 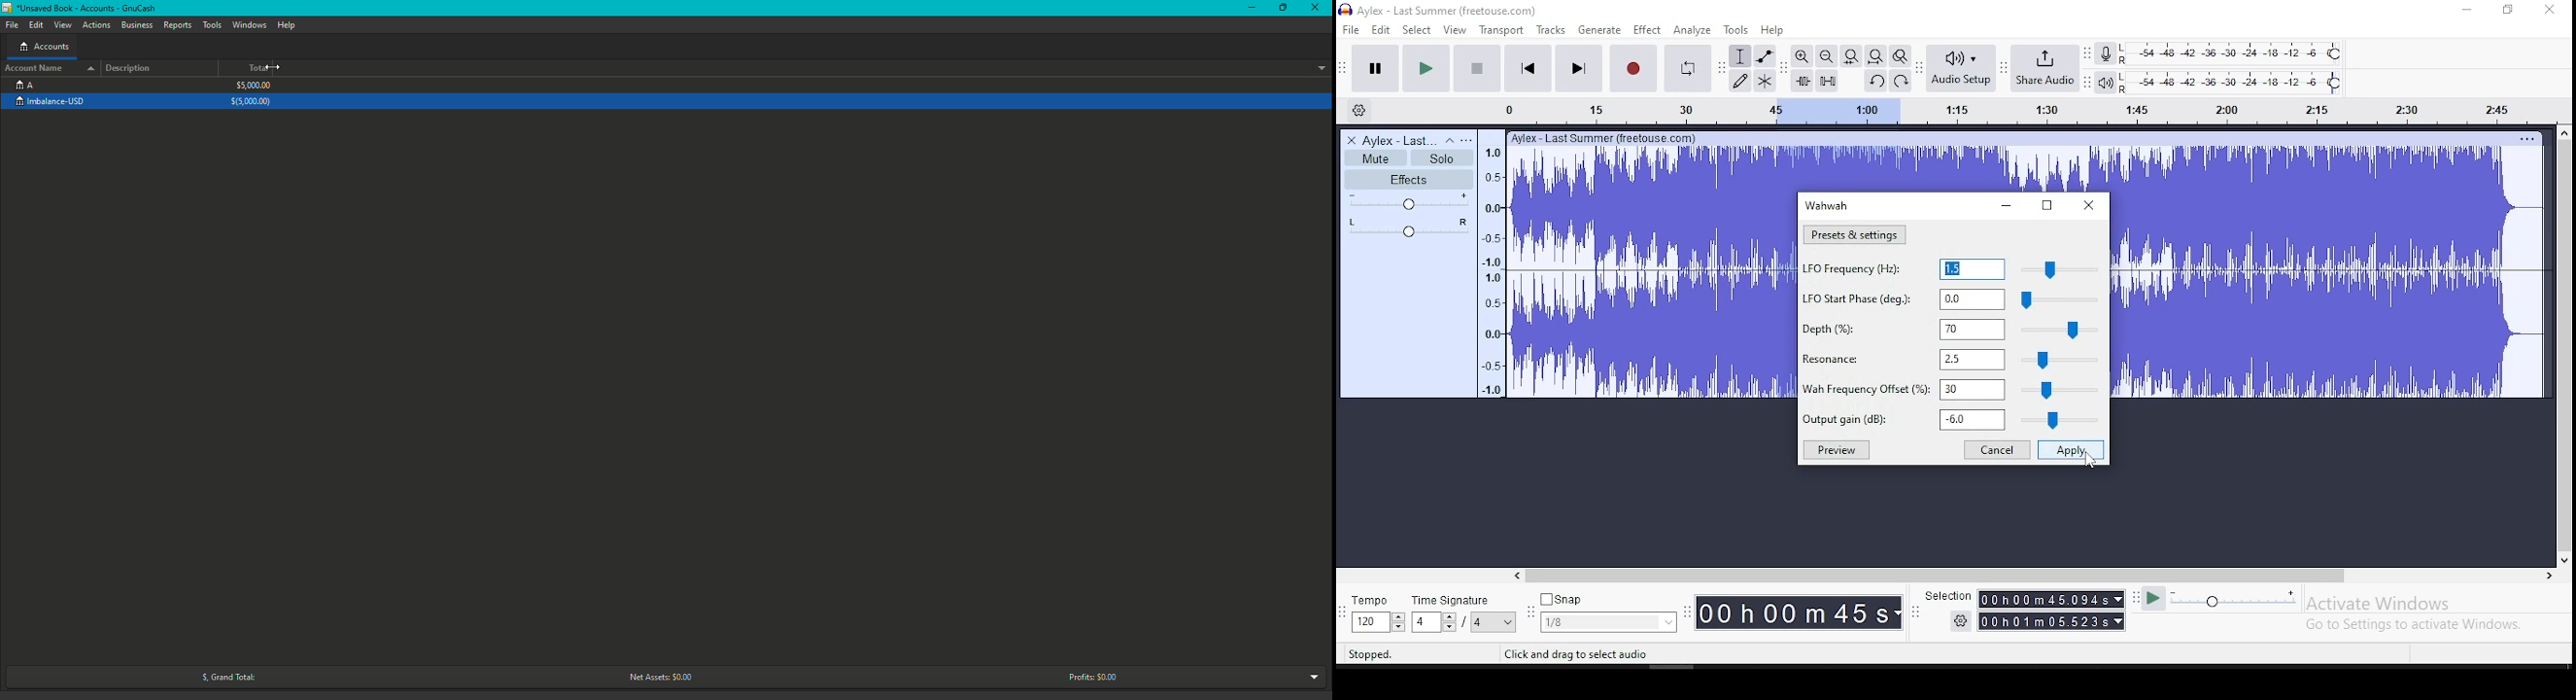 What do you see at coordinates (2467, 10) in the screenshot?
I see `minimize` at bounding box center [2467, 10].